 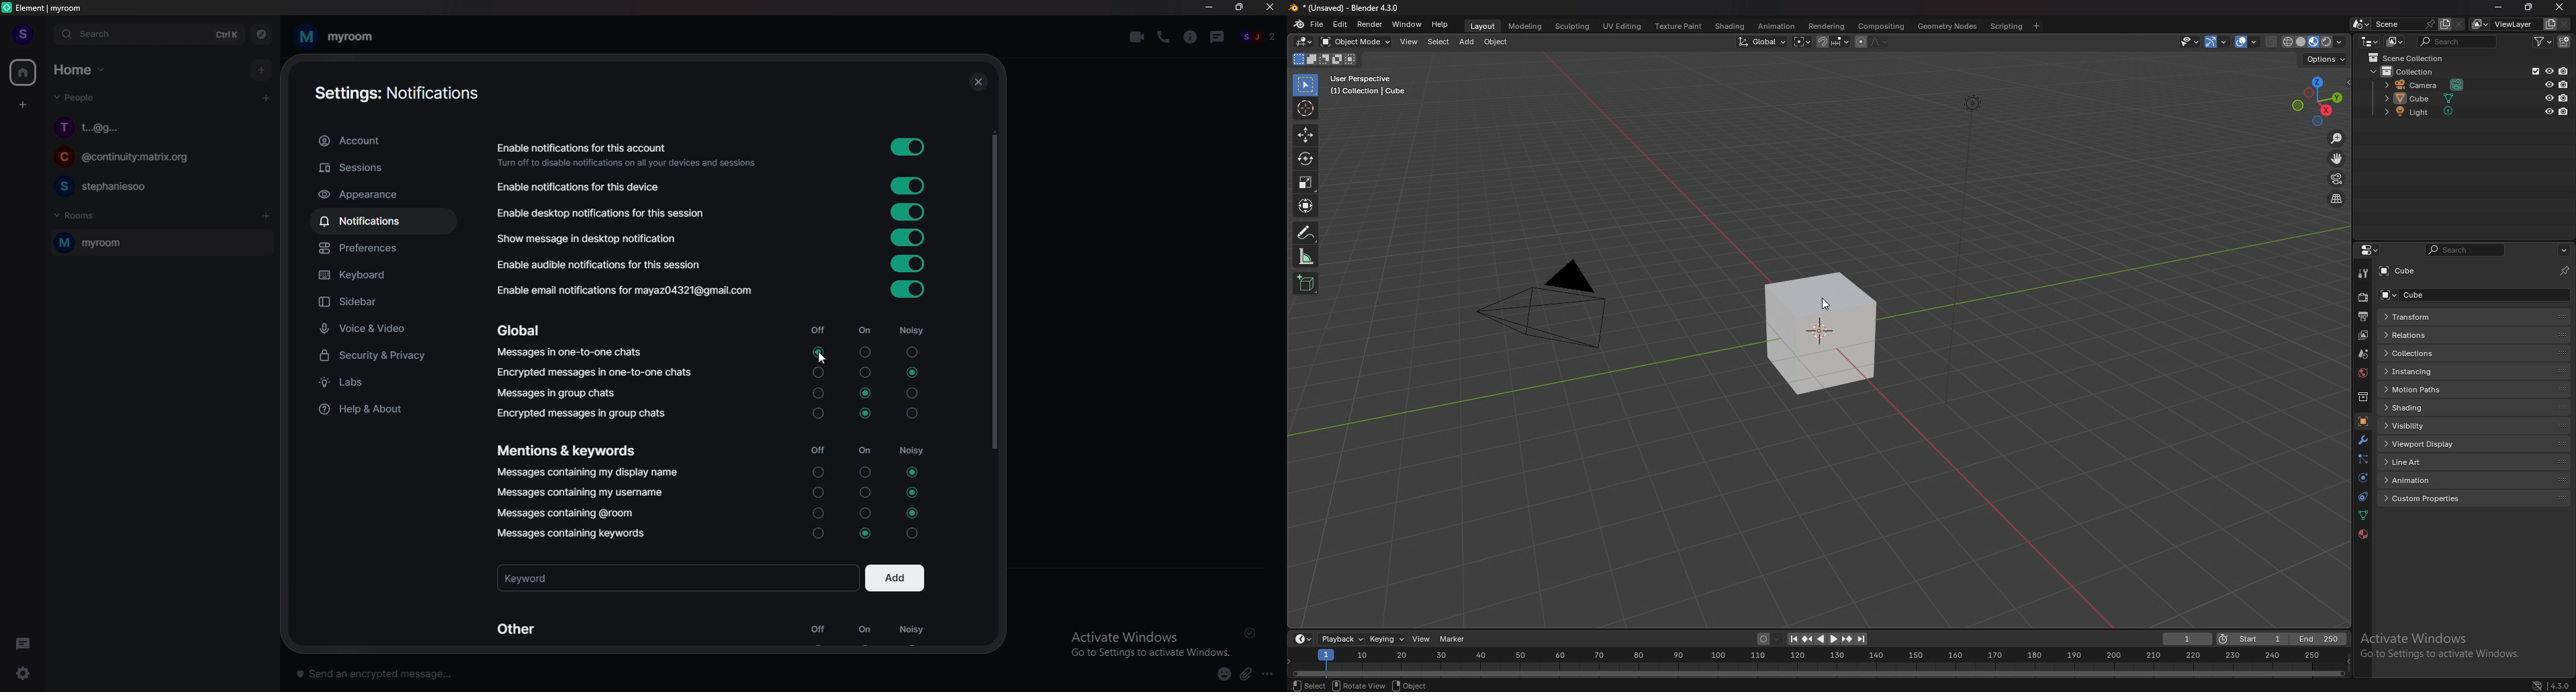 What do you see at coordinates (2362, 297) in the screenshot?
I see `render` at bounding box center [2362, 297].